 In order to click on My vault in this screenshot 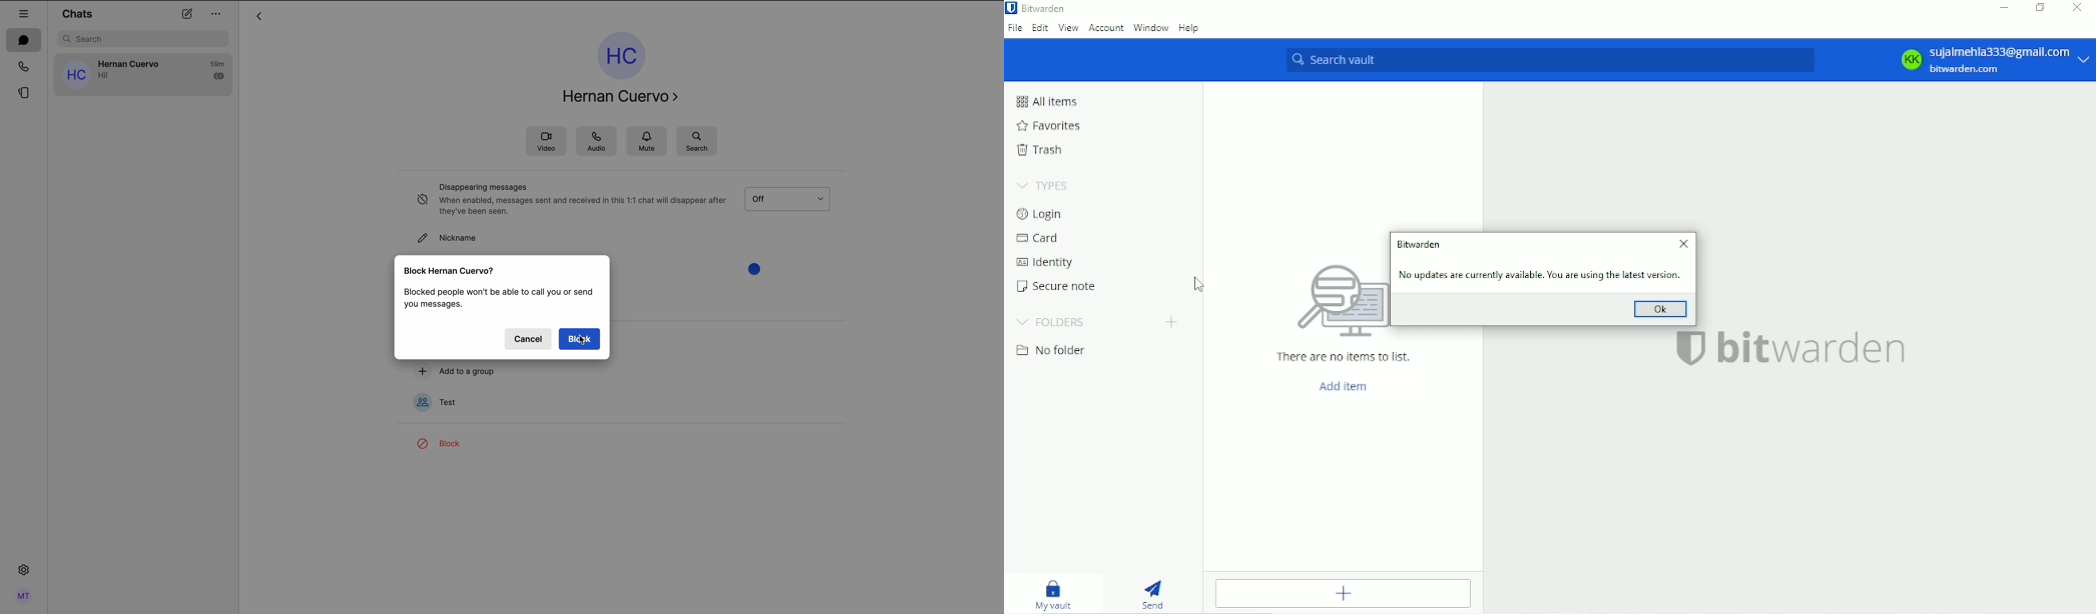, I will do `click(1052, 592)`.